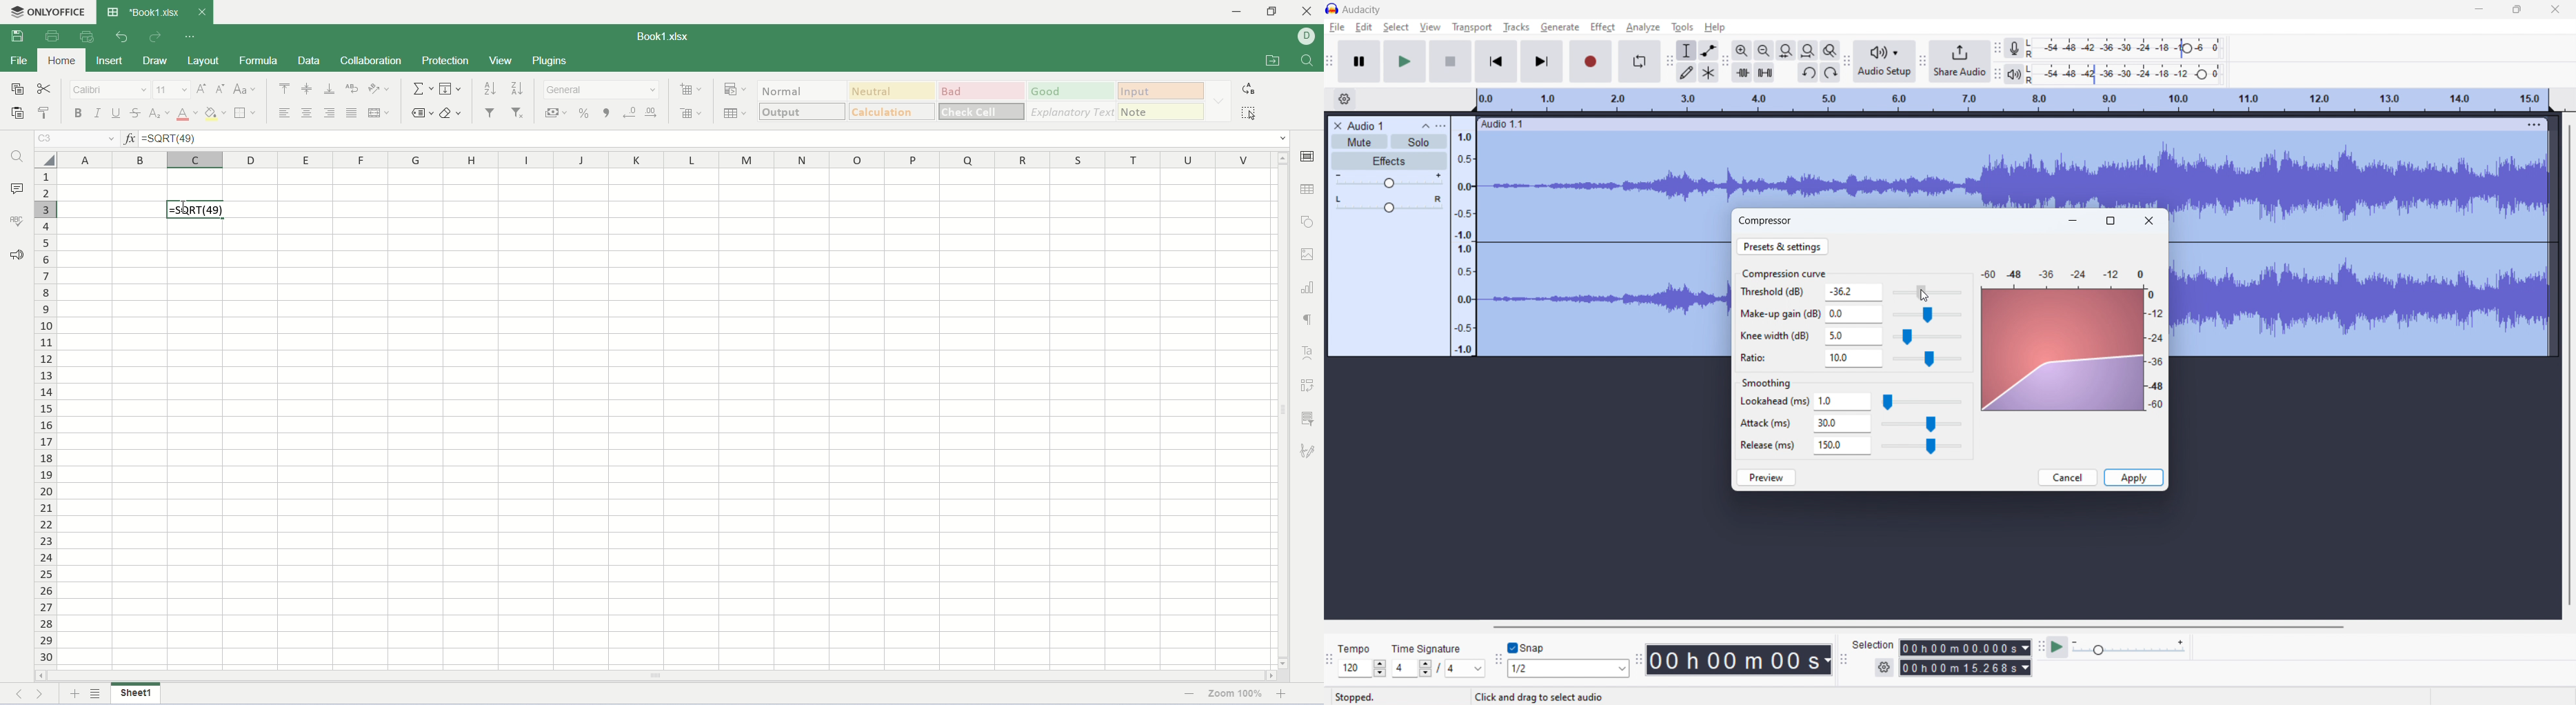 Image resolution: width=2576 pixels, height=728 pixels. I want to click on edit toolbar, so click(1725, 61).